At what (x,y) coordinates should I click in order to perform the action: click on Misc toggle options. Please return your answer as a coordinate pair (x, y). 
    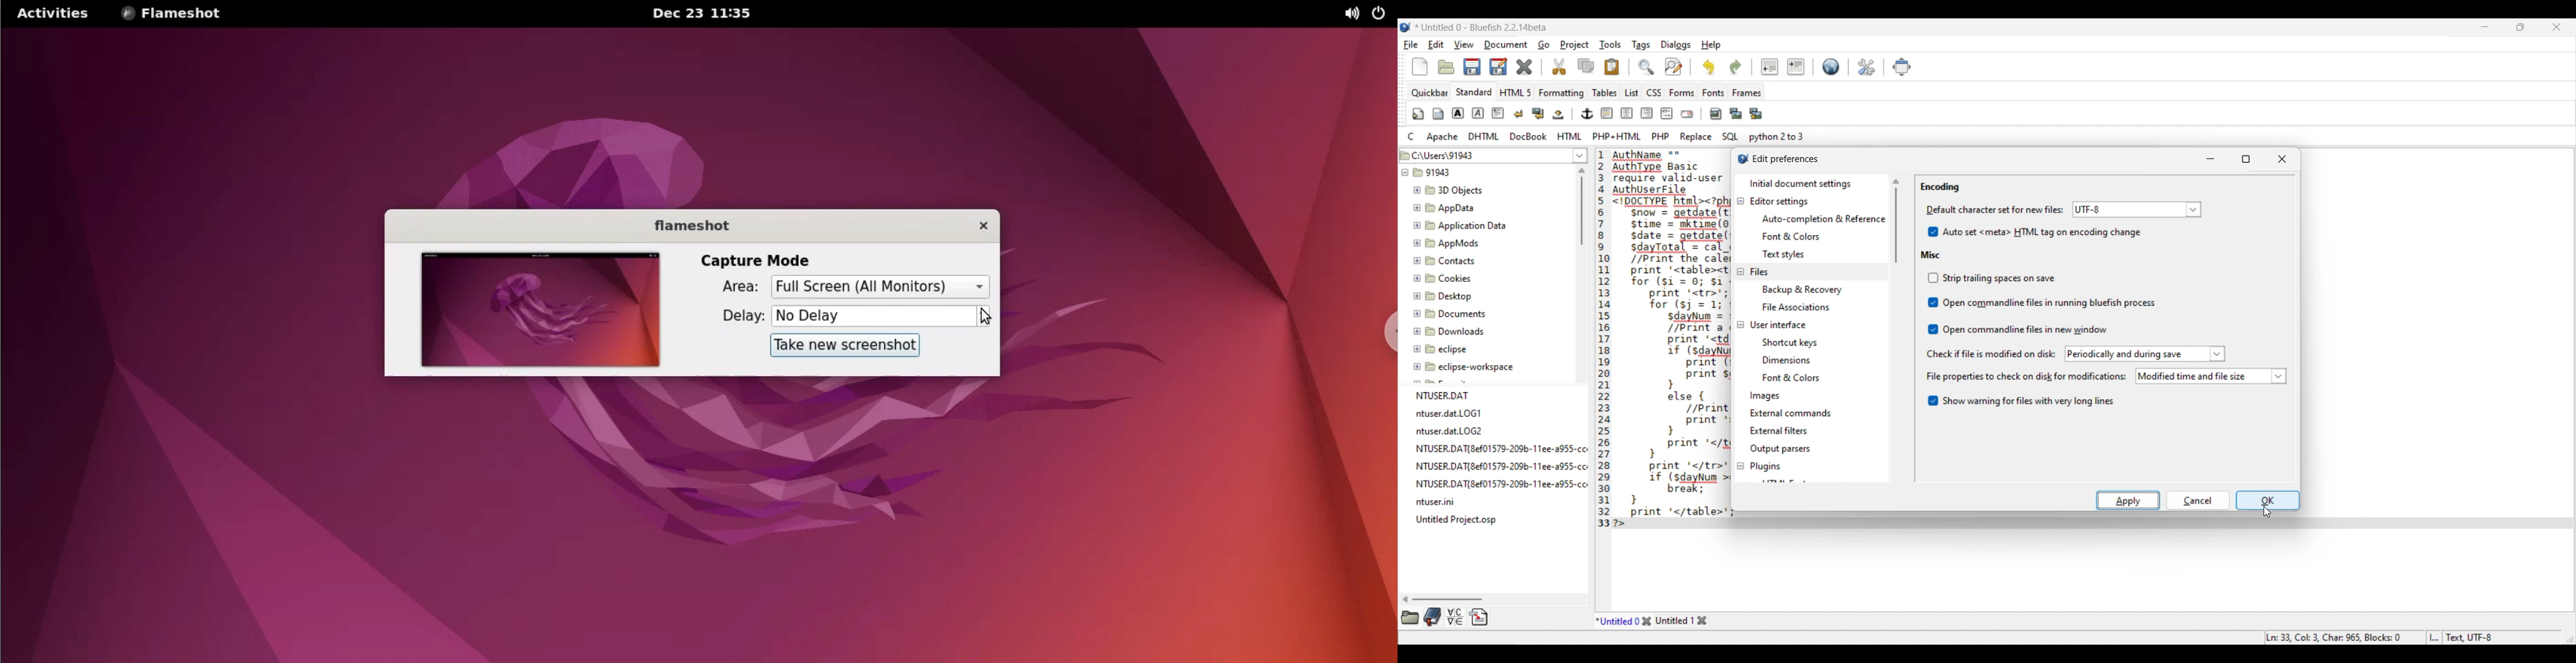
    Looking at the image, I should click on (2052, 304).